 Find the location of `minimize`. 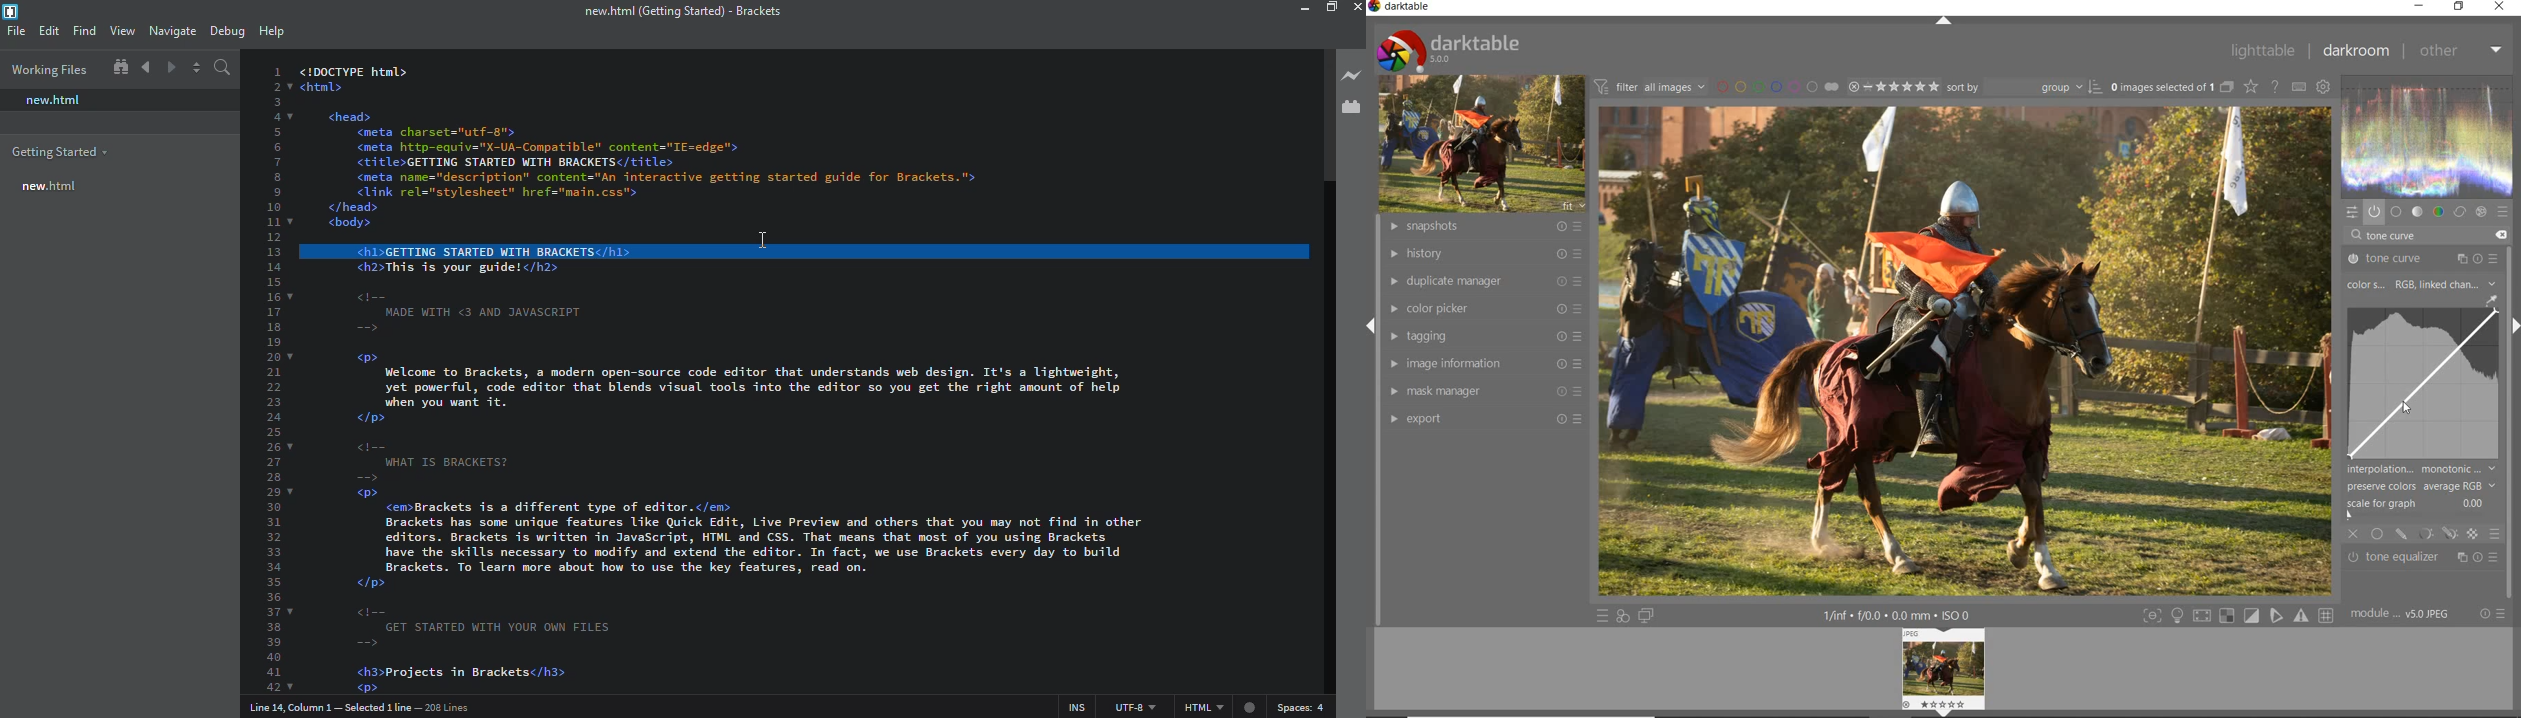

minimize is located at coordinates (1292, 10).